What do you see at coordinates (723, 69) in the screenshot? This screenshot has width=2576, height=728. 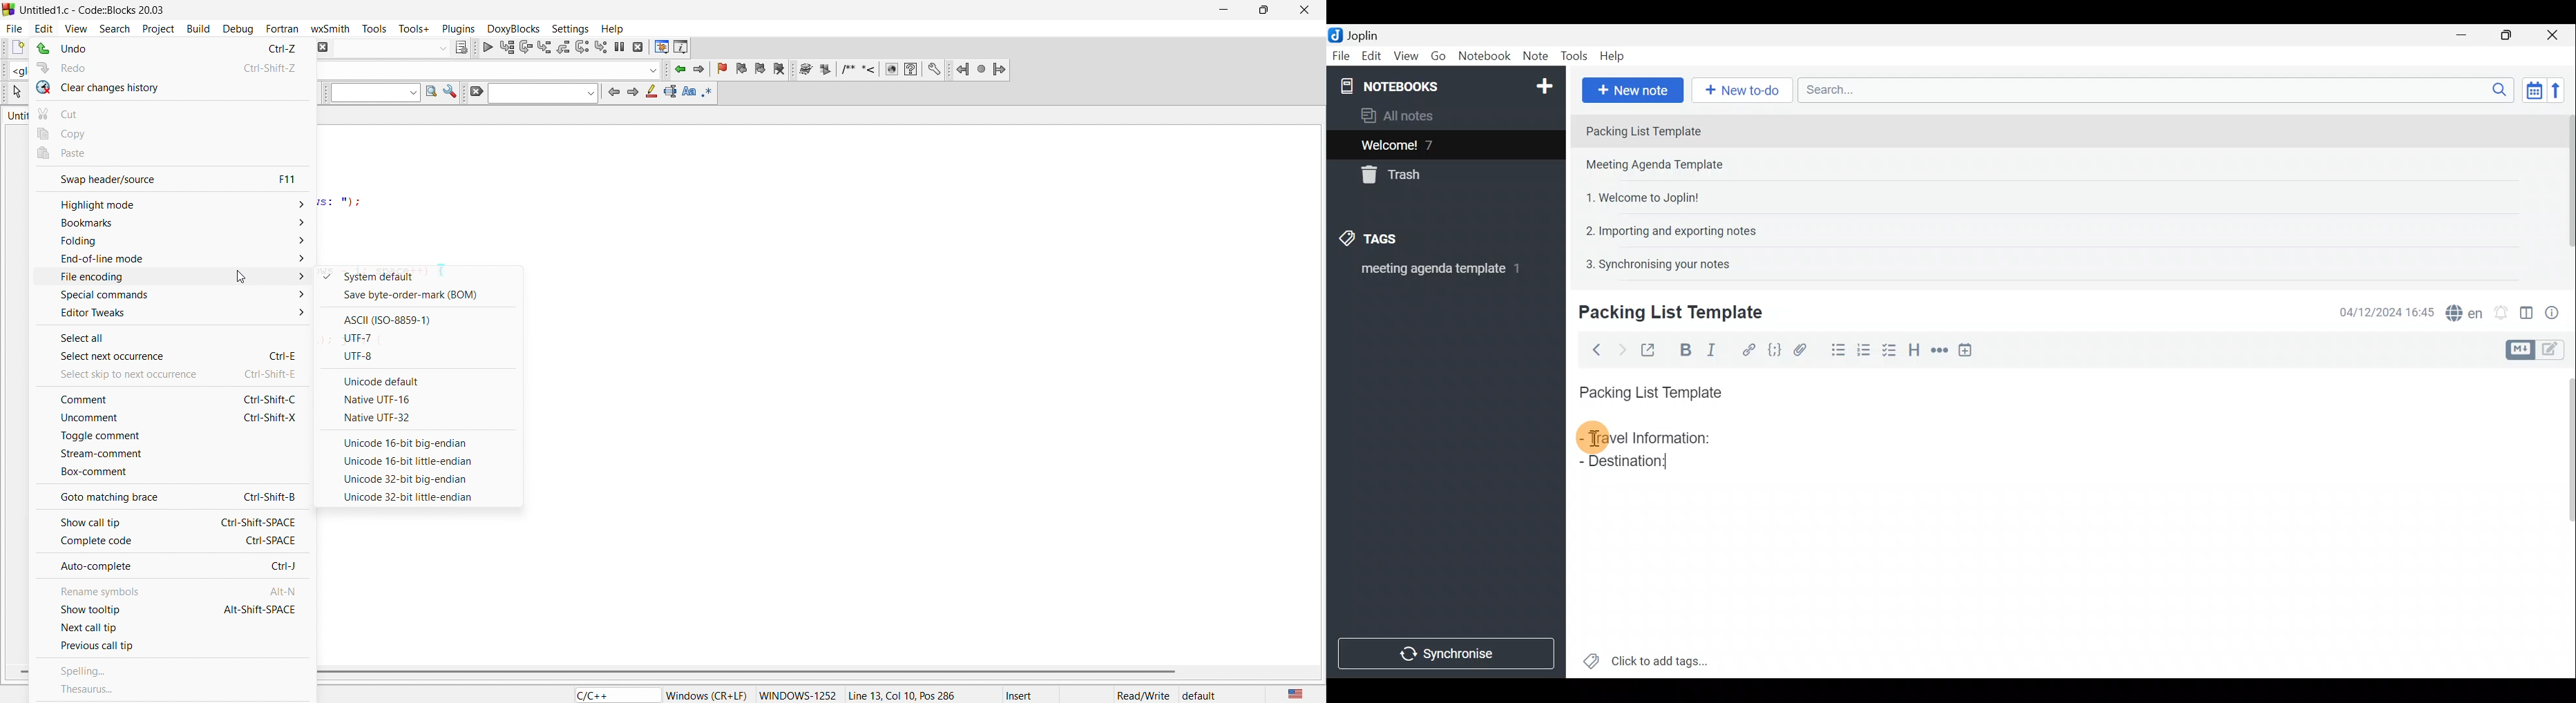 I see `toggle bookmark` at bounding box center [723, 69].